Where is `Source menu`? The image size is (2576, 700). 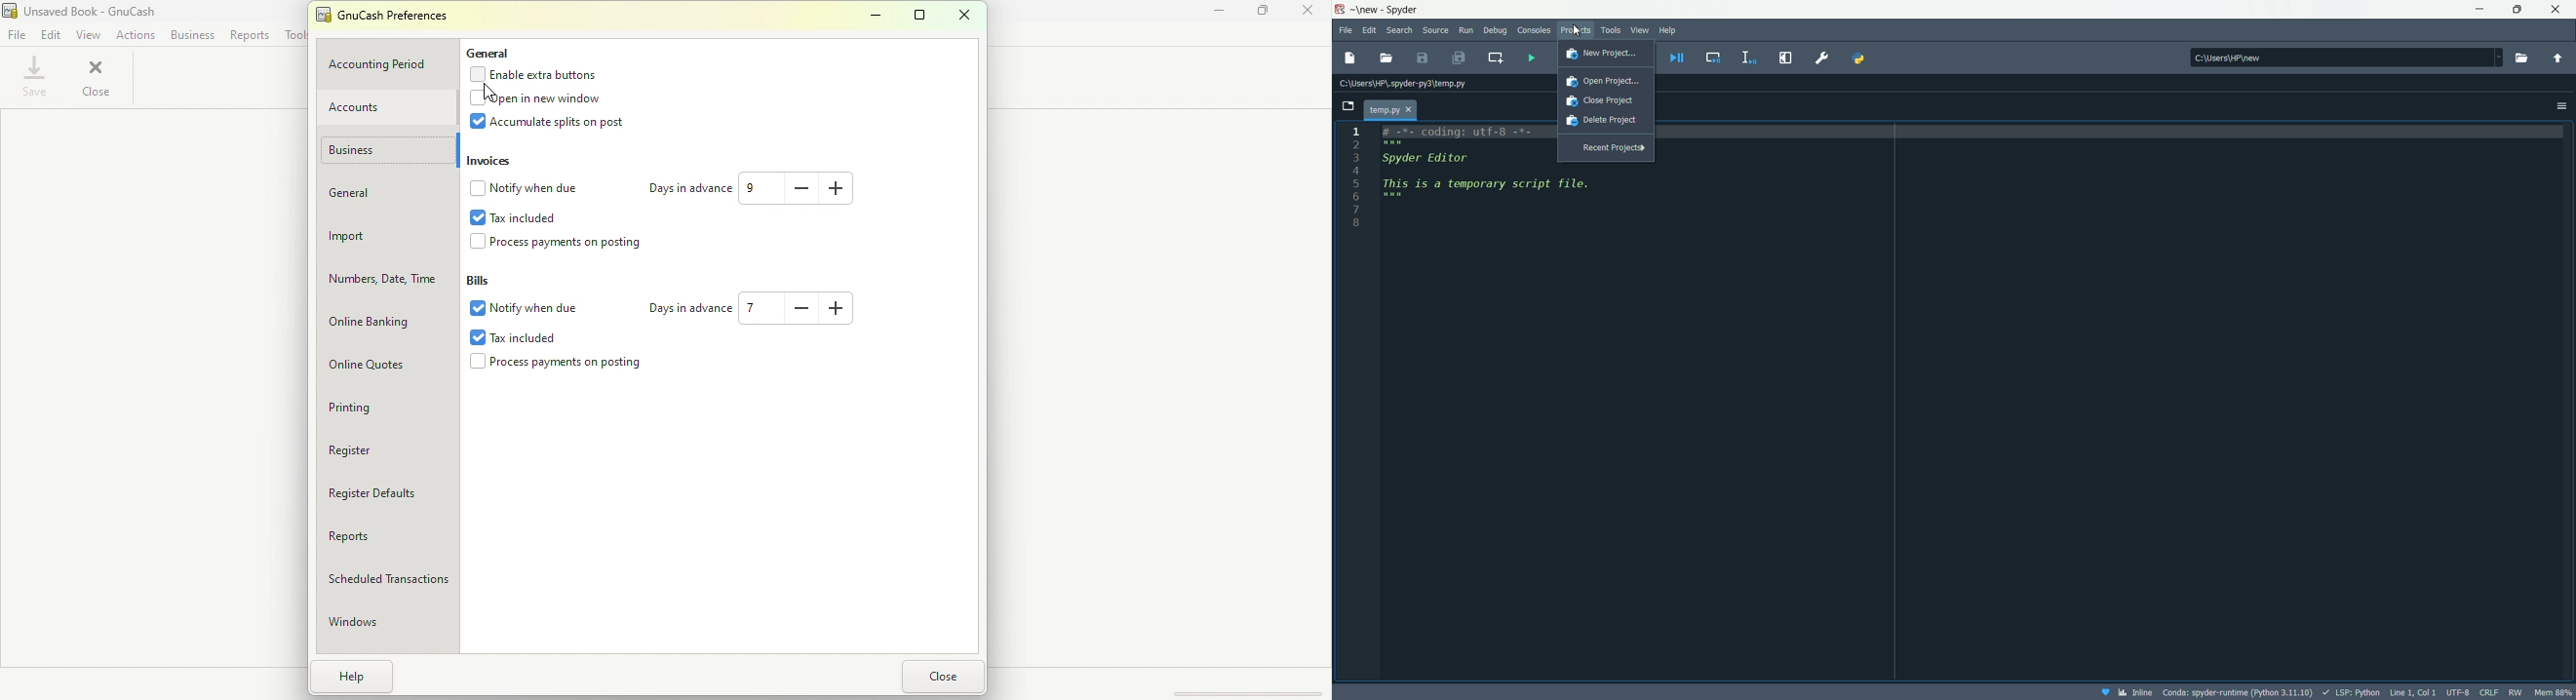 Source menu is located at coordinates (1434, 32).